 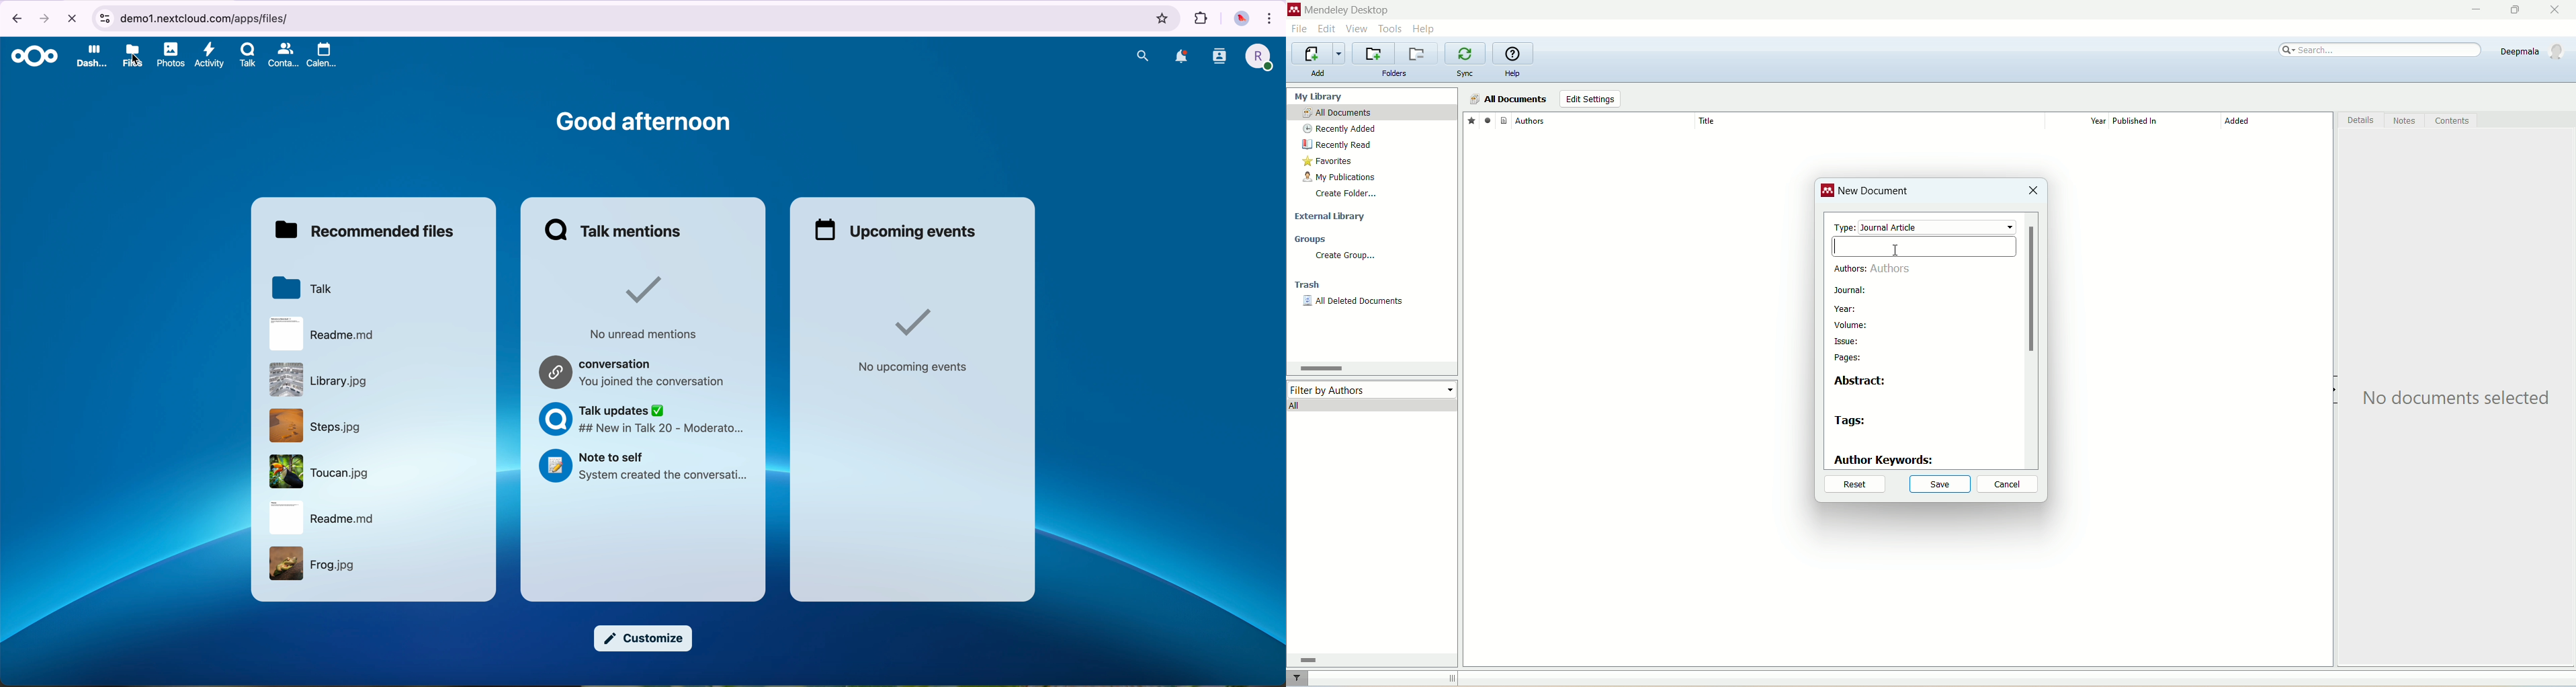 What do you see at coordinates (1329, 163) in the screenshot?
I see `favorites` at bounding box center [1329, 163].